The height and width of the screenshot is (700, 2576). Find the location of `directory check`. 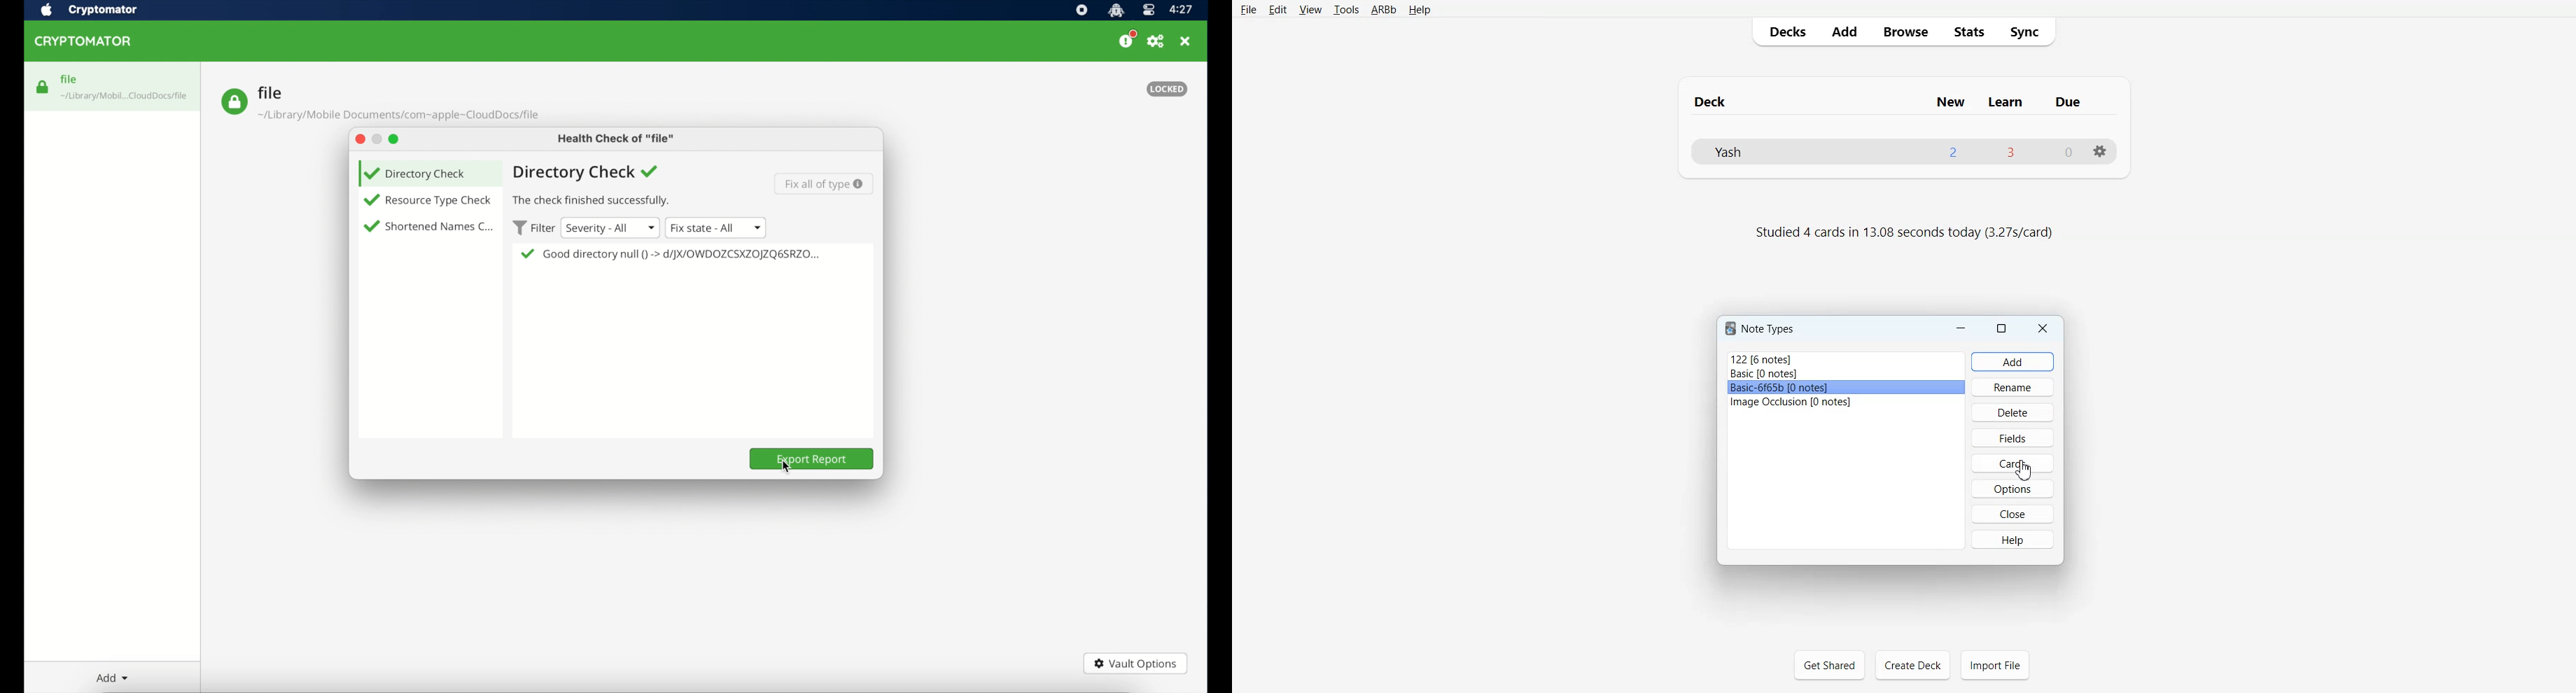

directory check is located at coordinates (586, 173).